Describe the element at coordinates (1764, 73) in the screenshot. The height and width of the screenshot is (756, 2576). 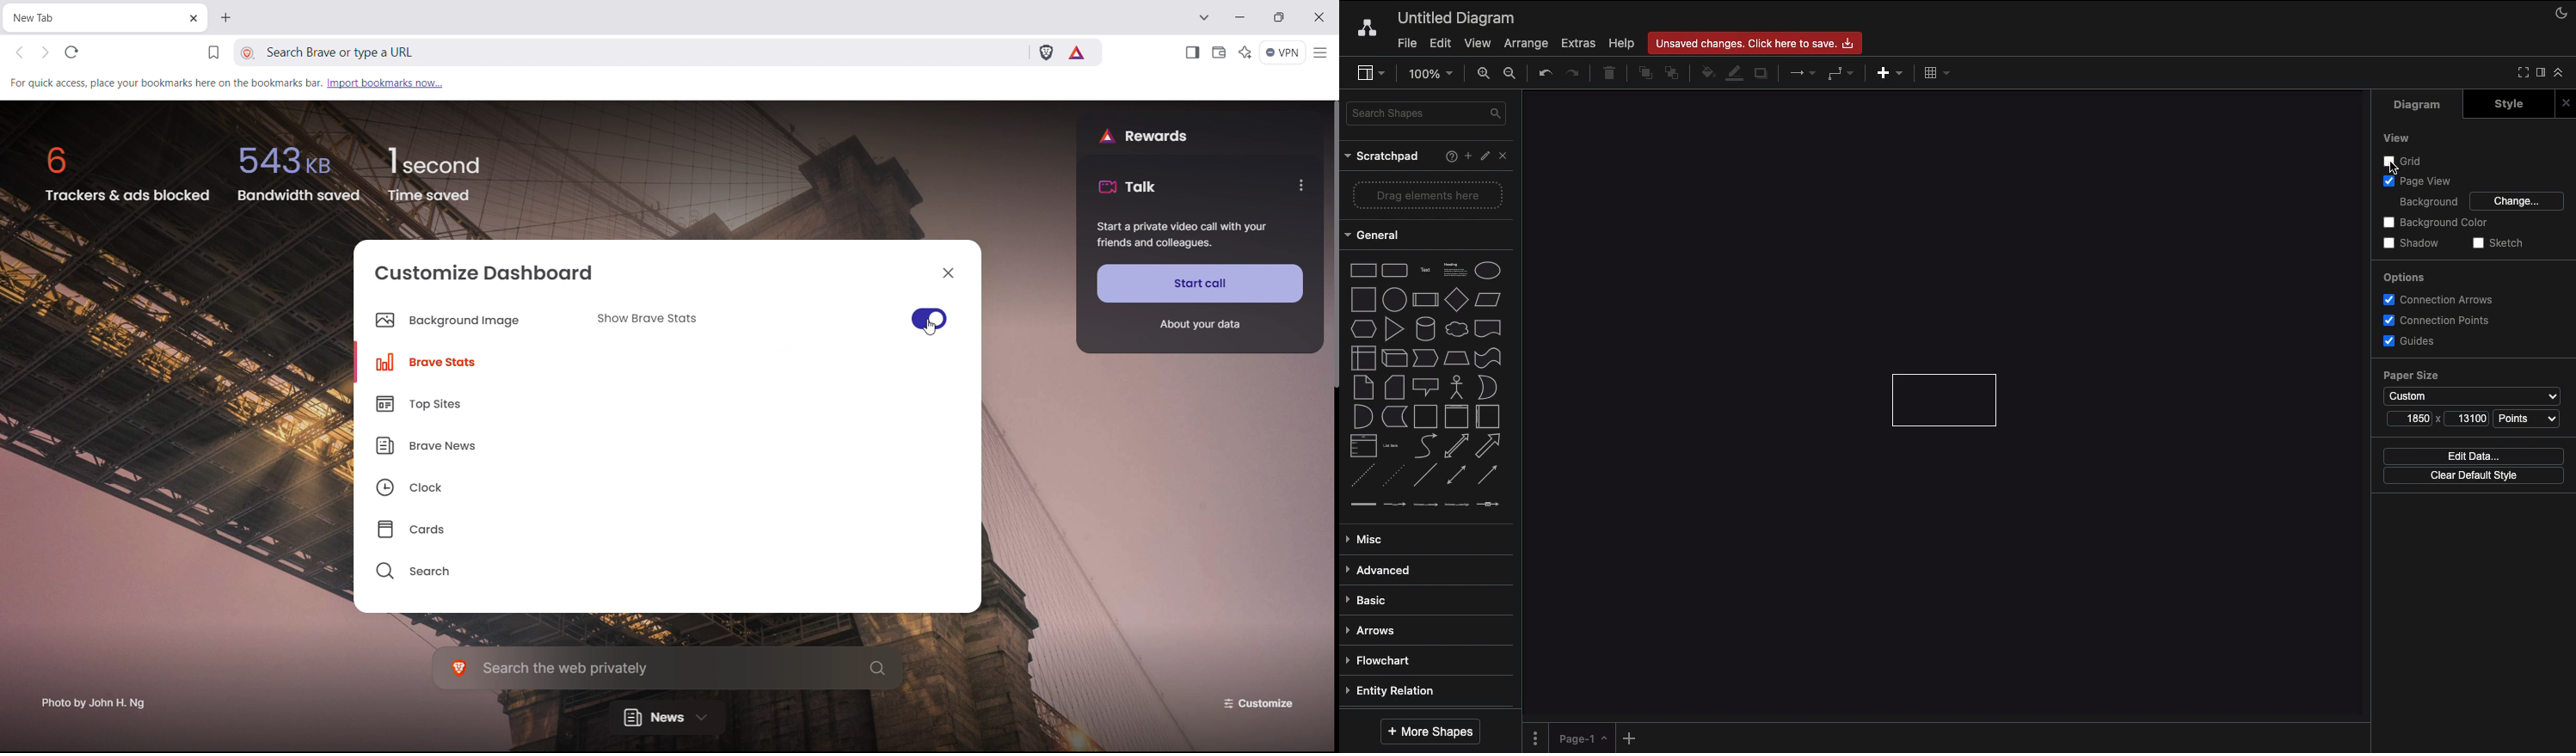
I see `Shadow` at that location.